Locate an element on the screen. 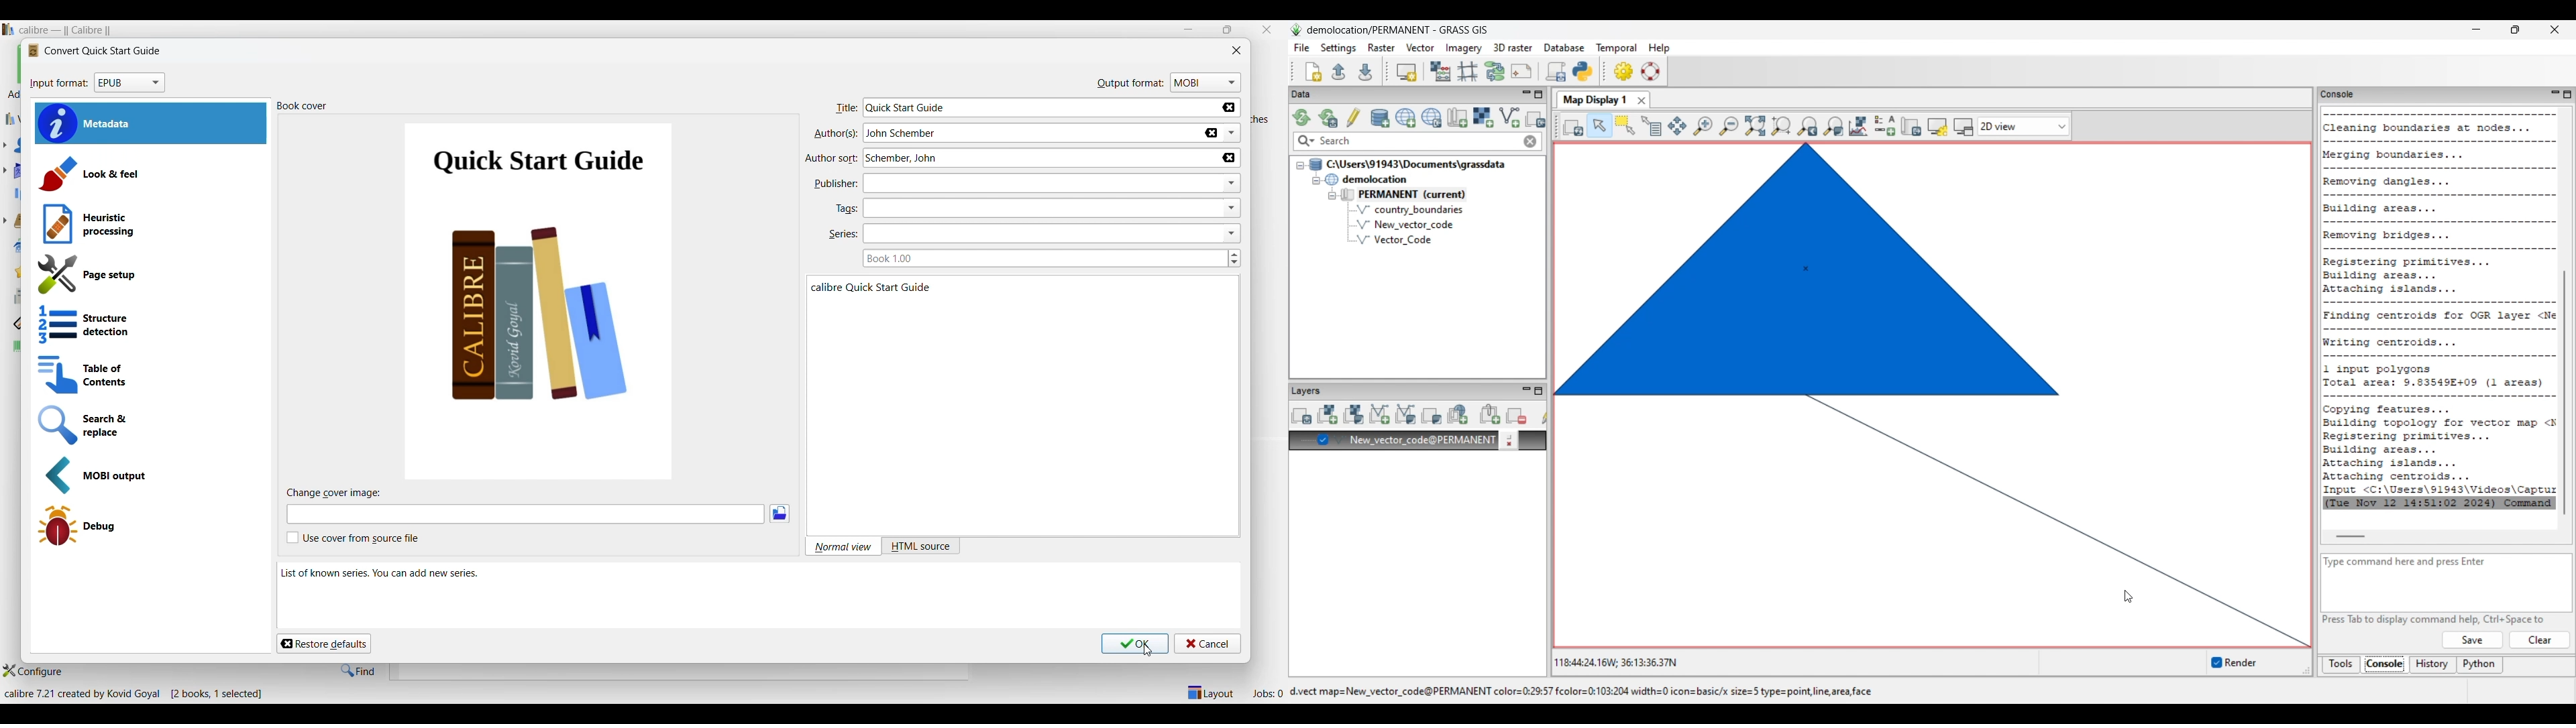 Image resolution: width=2576 pixels, height=728 pixels. Cancel is located at coordinates (1208, 644).